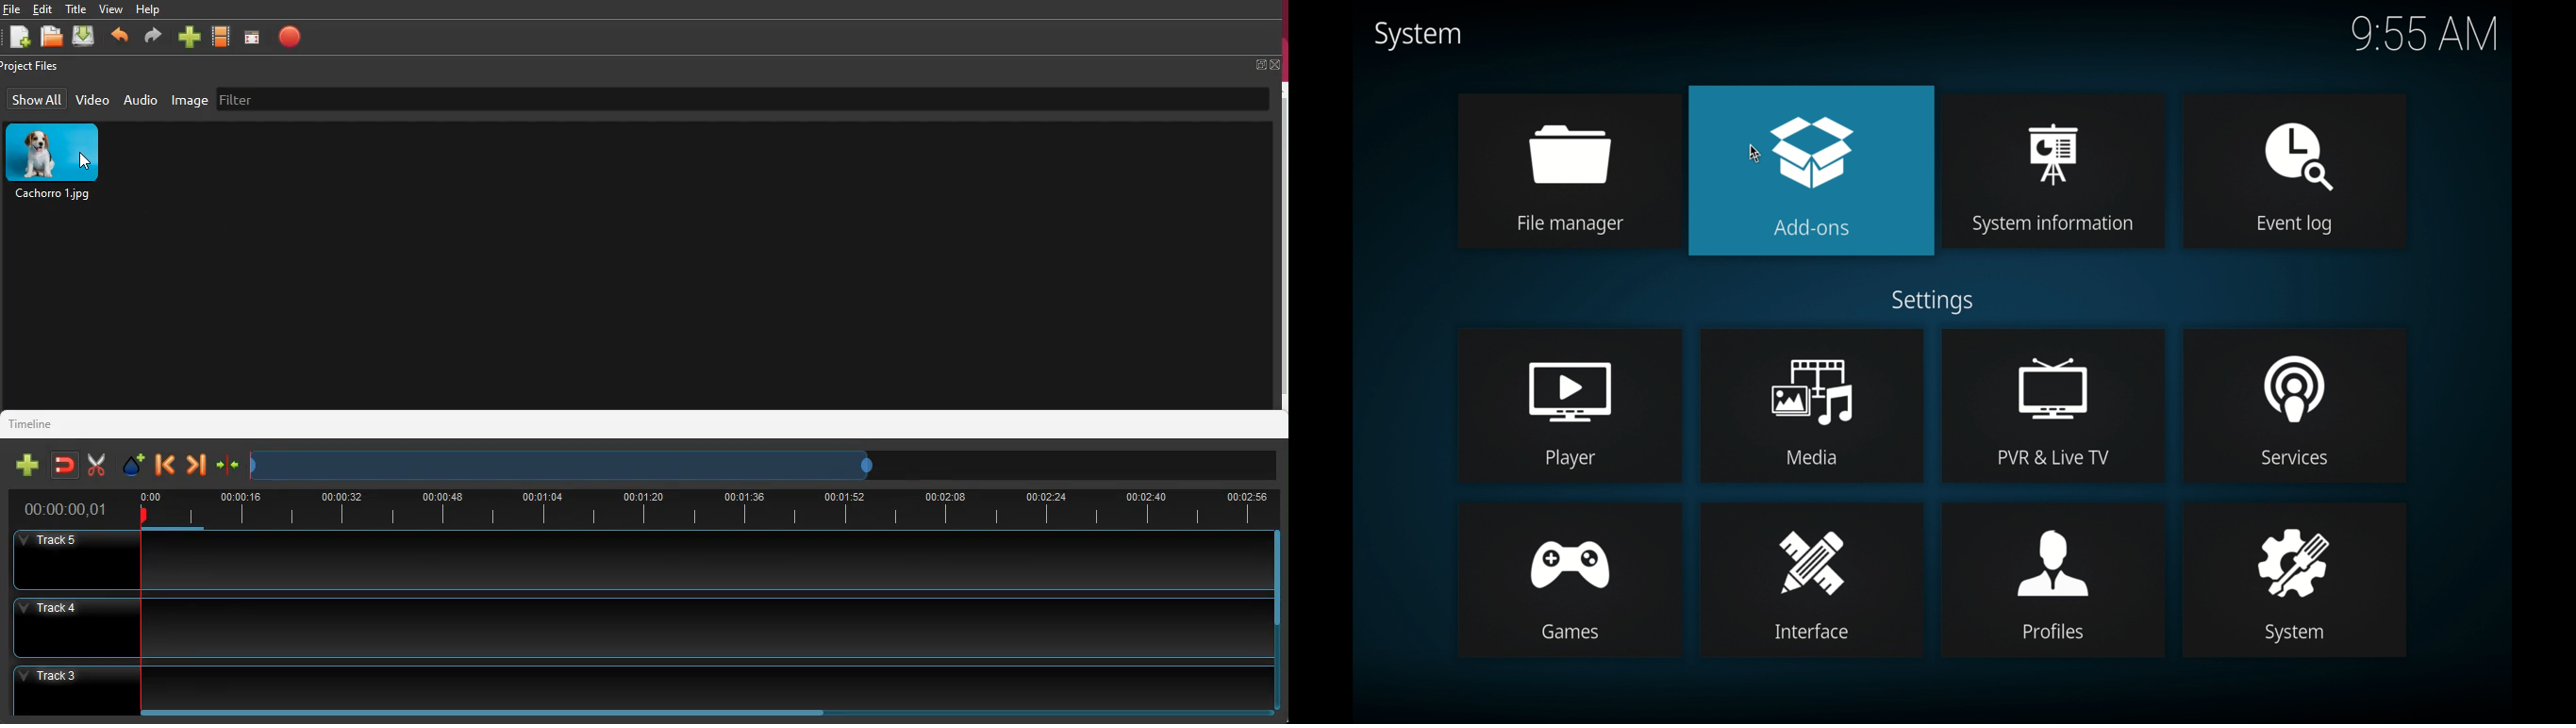  Describe the element at coordinates (119, 39) in the screenshot. I see `back` at that location.